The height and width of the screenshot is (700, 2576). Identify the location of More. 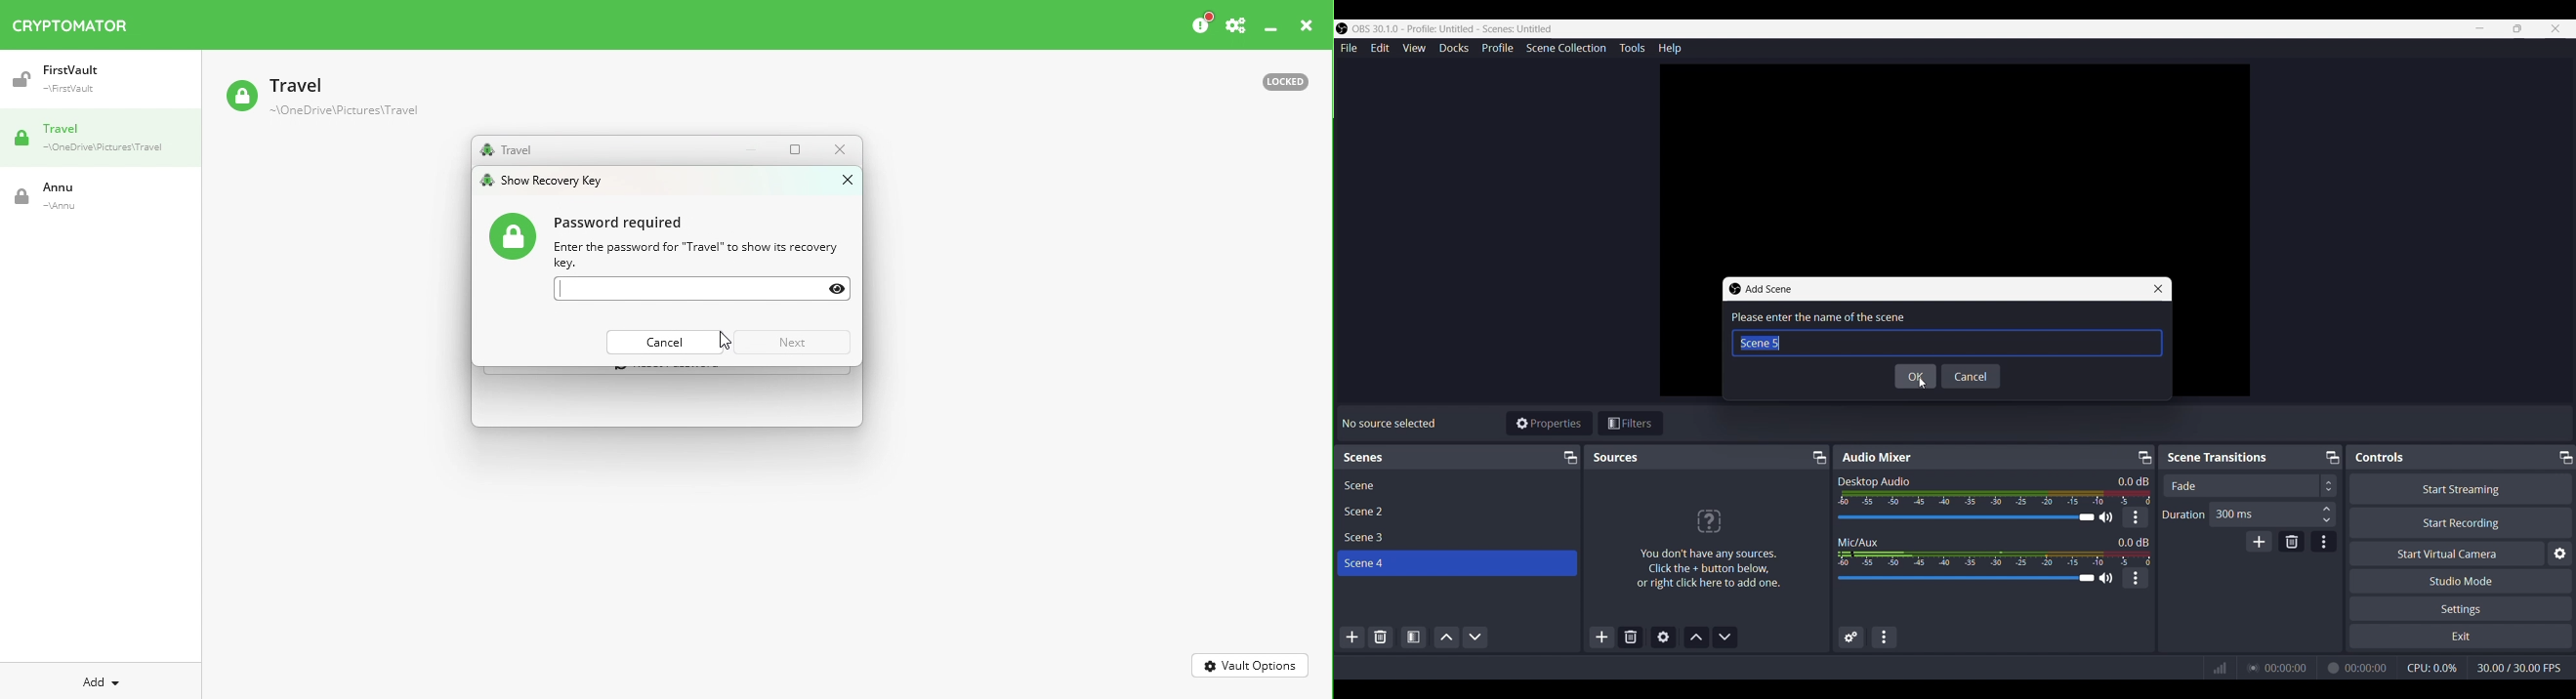
(2136, 578).